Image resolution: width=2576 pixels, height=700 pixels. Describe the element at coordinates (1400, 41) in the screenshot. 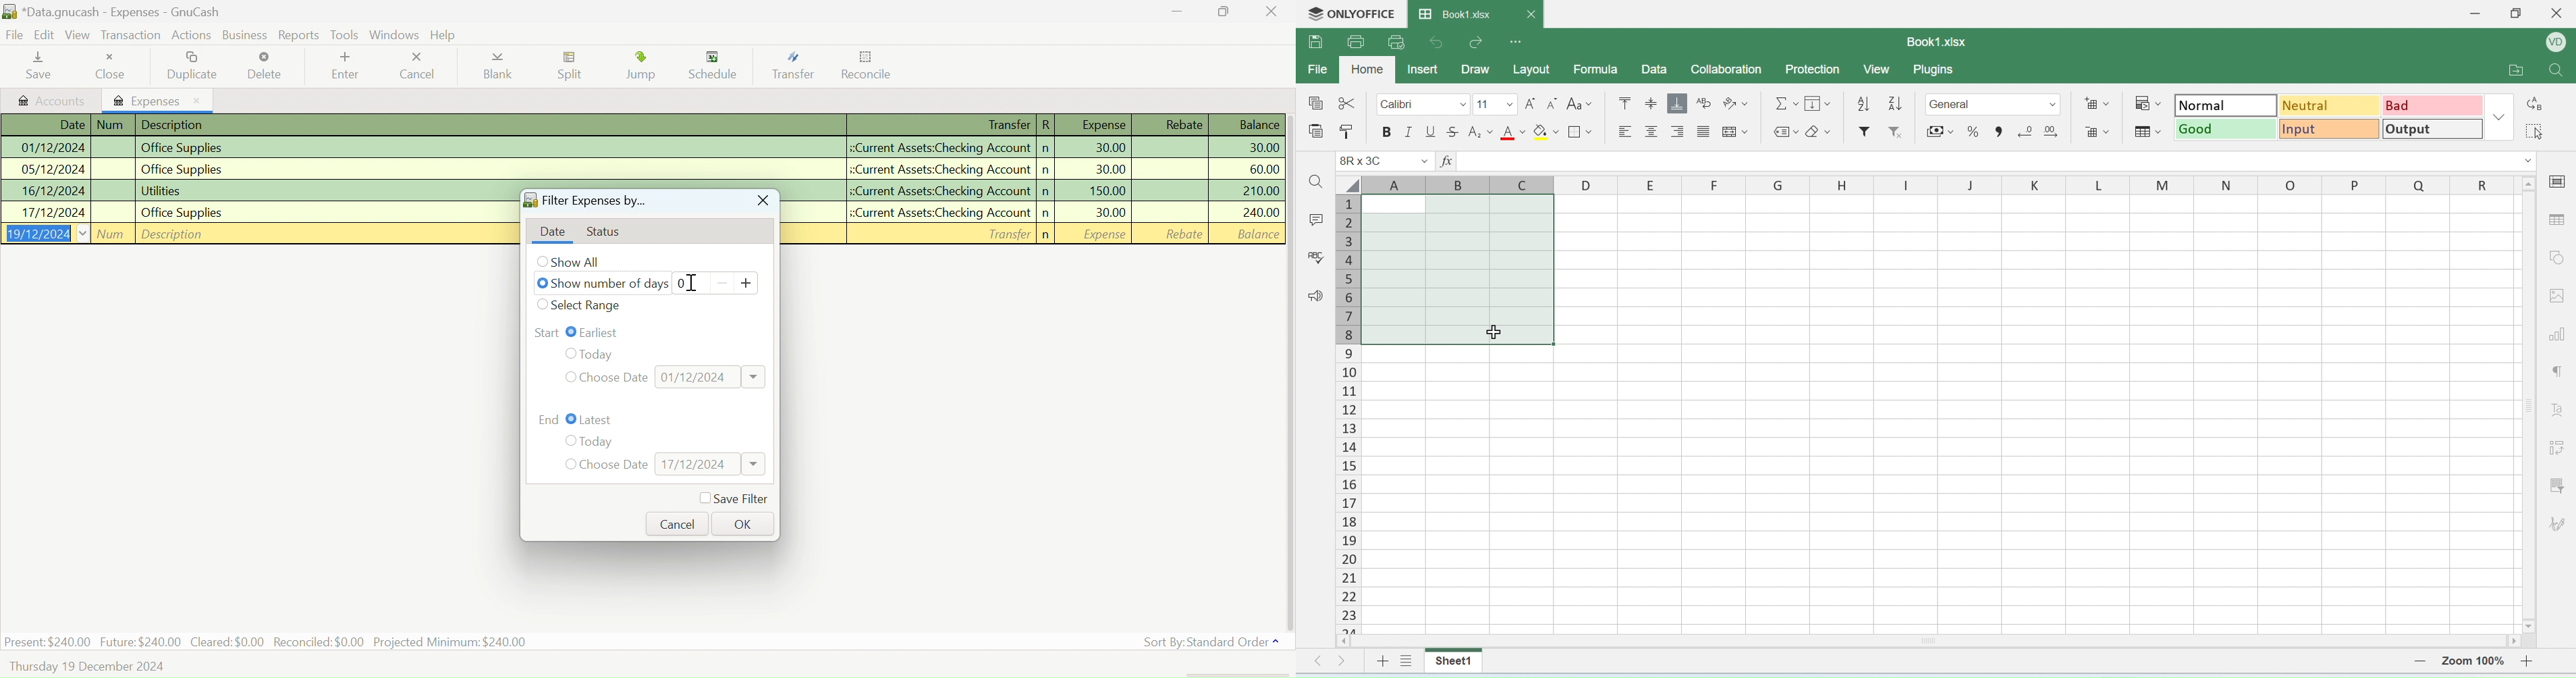

I see `quick print` at that location.